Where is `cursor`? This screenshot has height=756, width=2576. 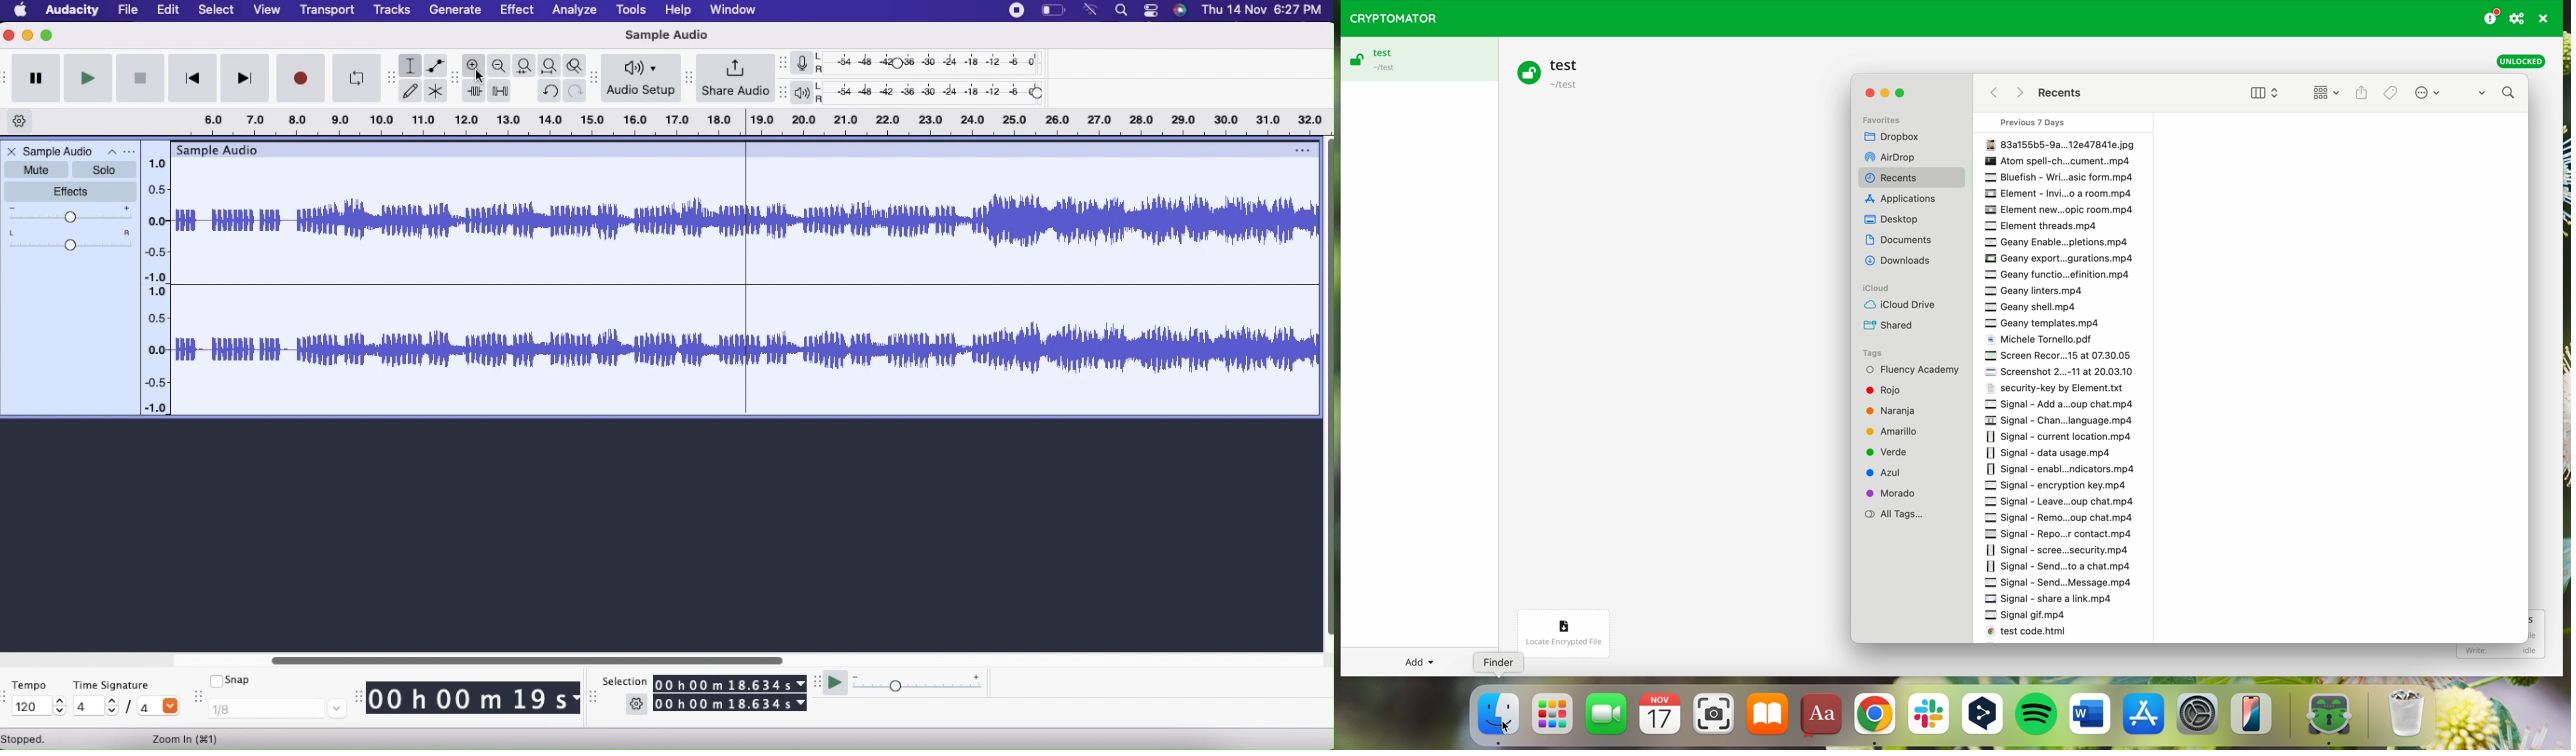
cursor is located at coordinates (480, 77).